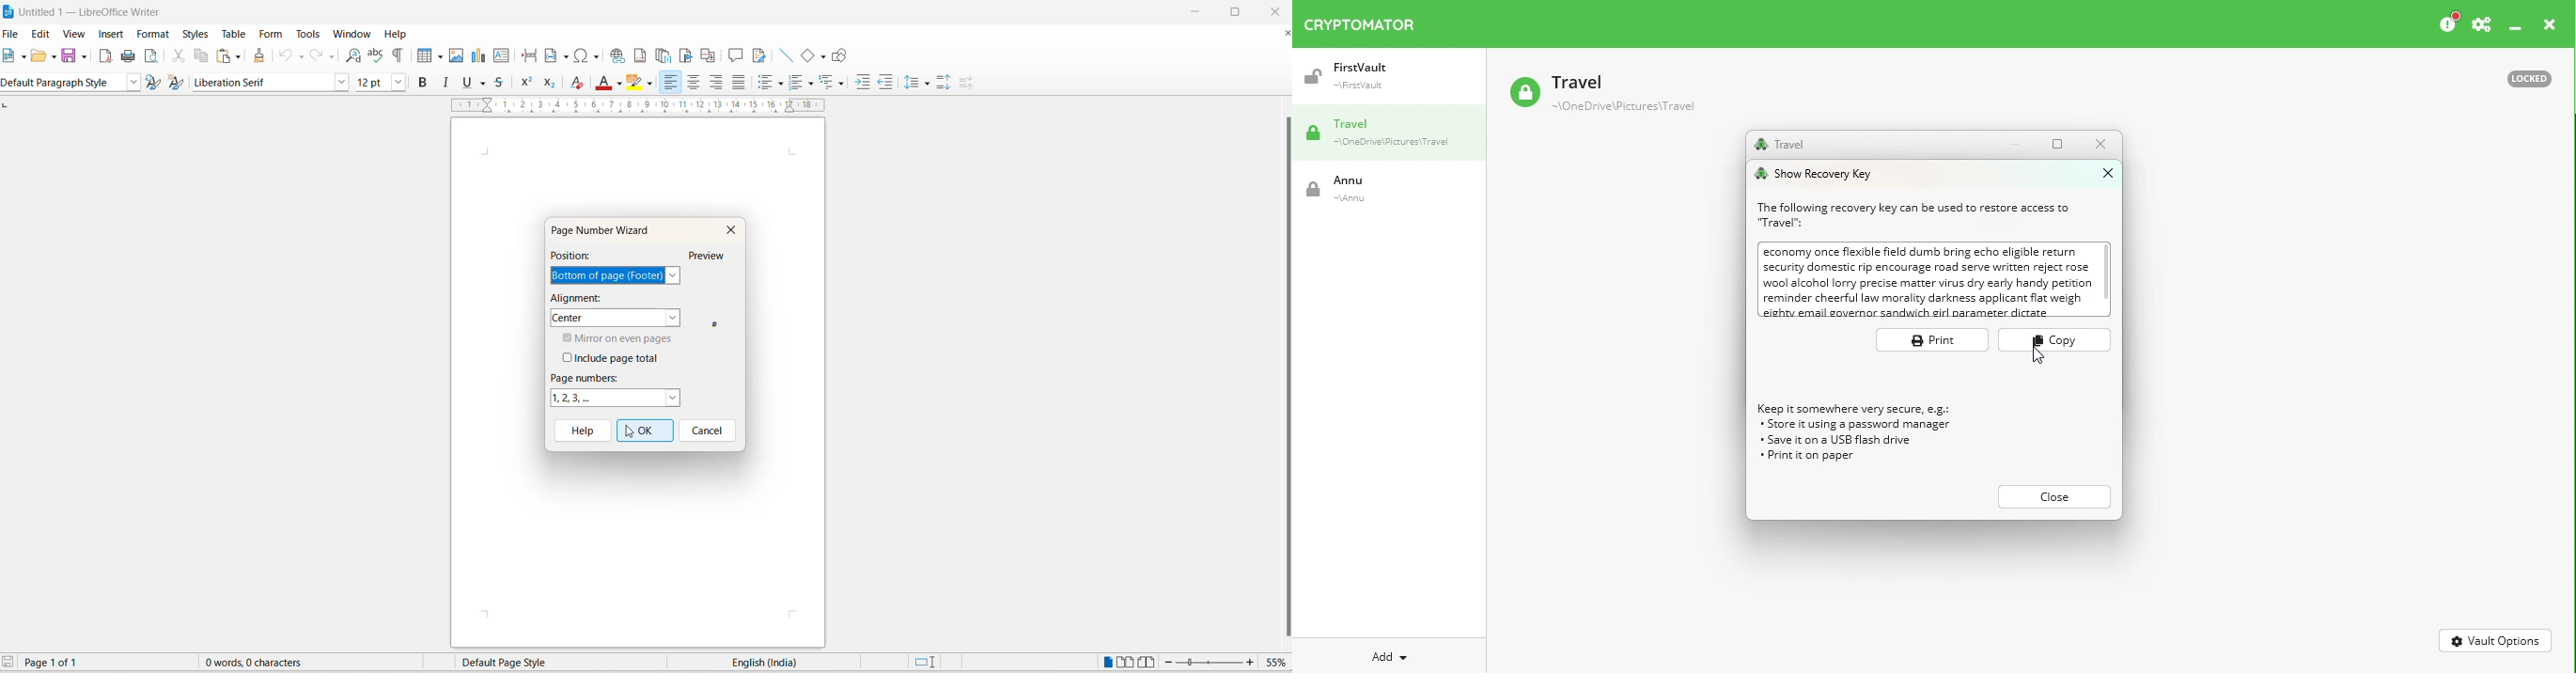  Describe the element at coordinates (765, 83) in the screenshot. I see `toggle unordered list` at that location.